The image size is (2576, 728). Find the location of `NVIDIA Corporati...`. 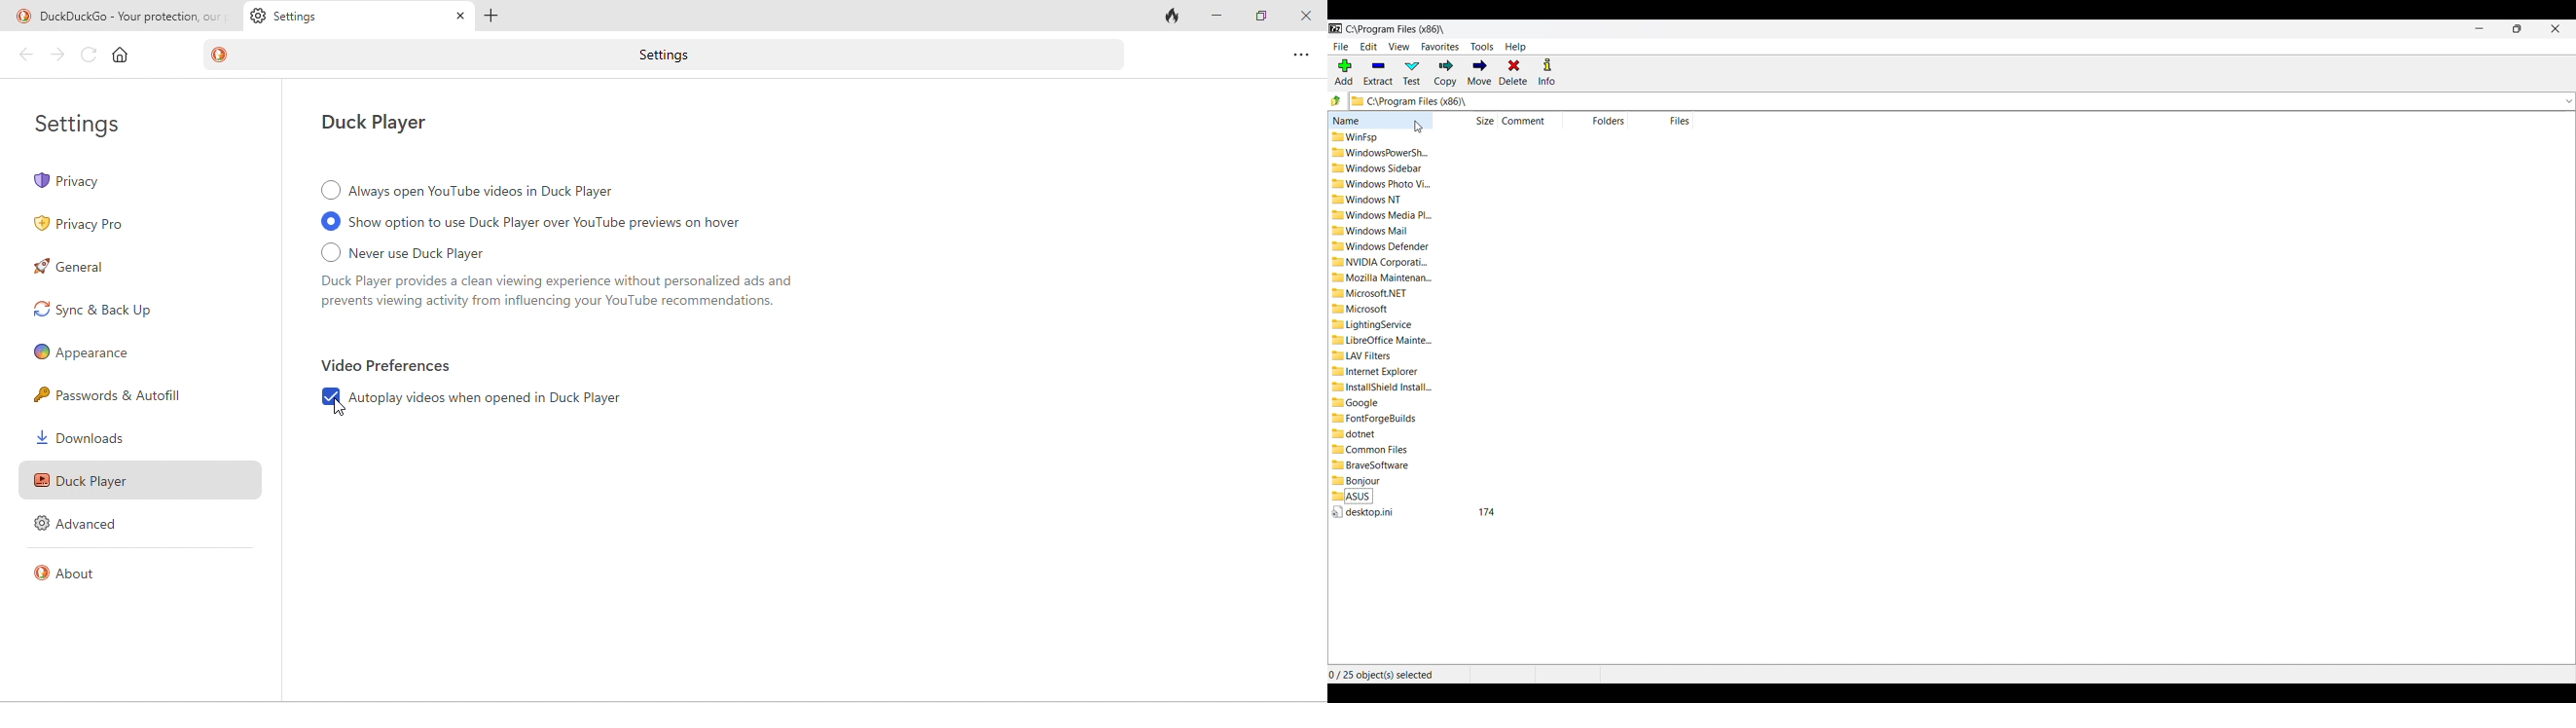

NVIDIA Corporati... is located at coordinates (1381, 262).